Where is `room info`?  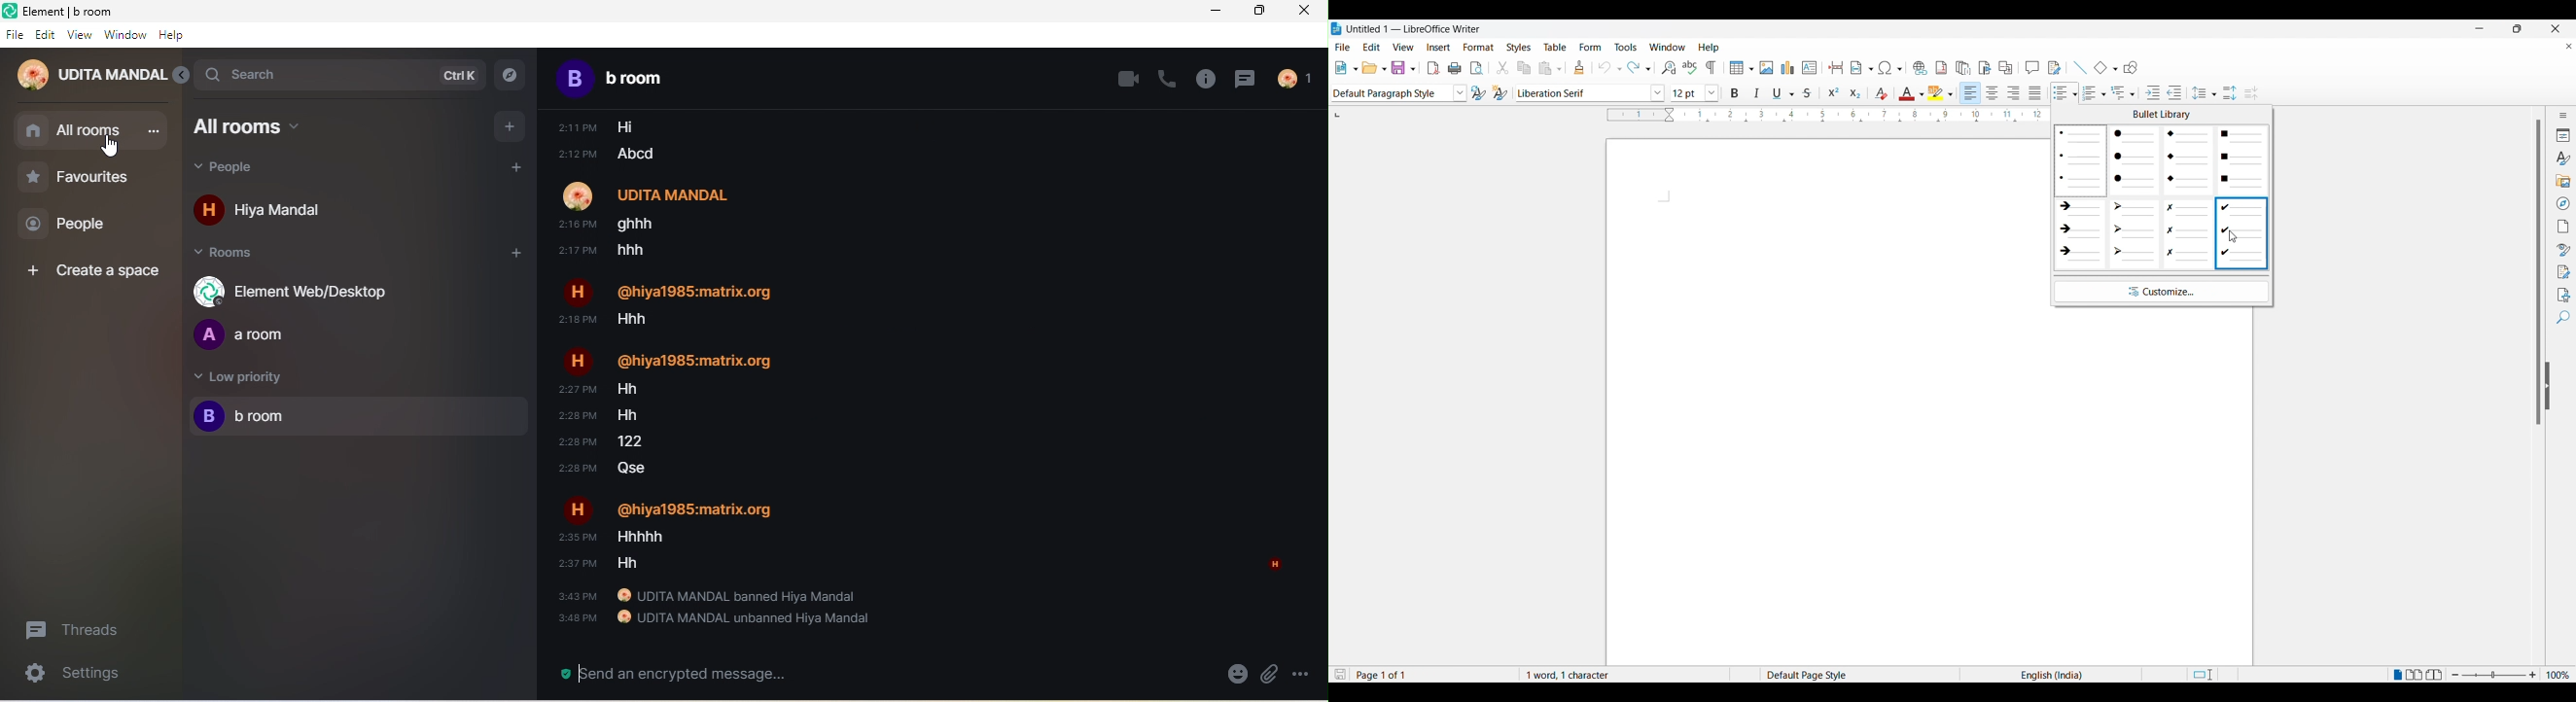 room info is located at coordinates (1207, 79).